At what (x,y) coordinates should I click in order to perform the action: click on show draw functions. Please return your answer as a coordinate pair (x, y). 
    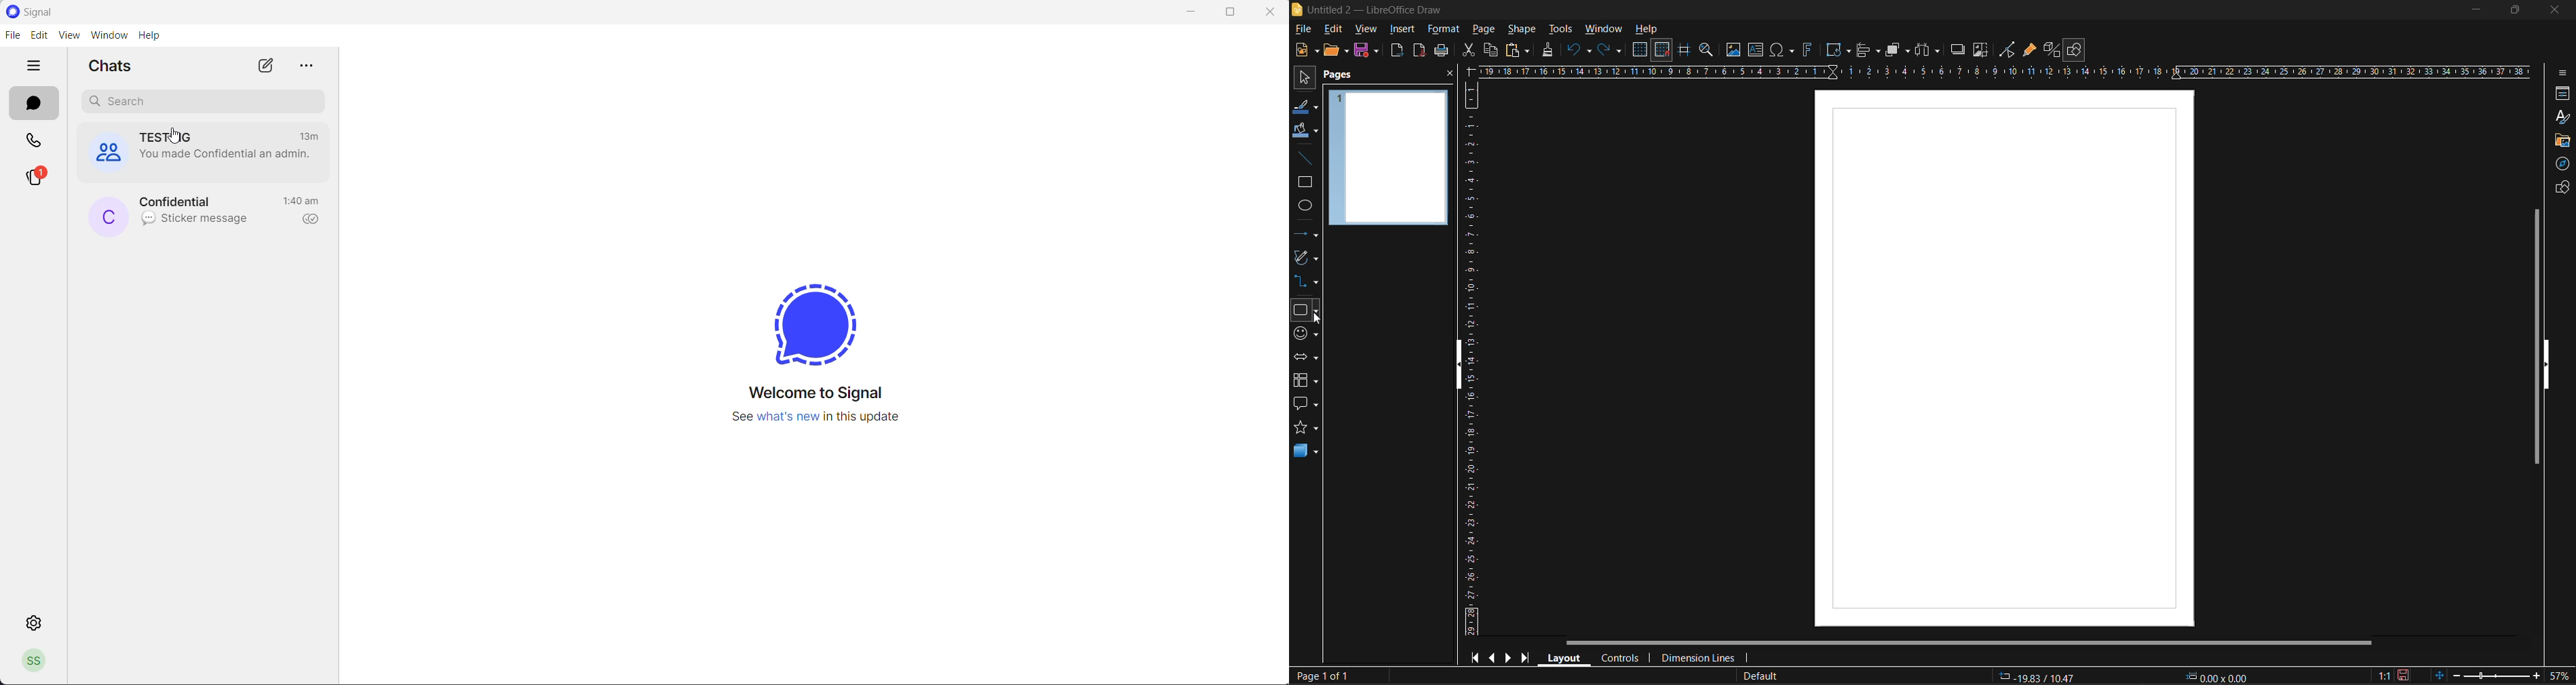
    Looking at the image, I should click on (2076, 50).